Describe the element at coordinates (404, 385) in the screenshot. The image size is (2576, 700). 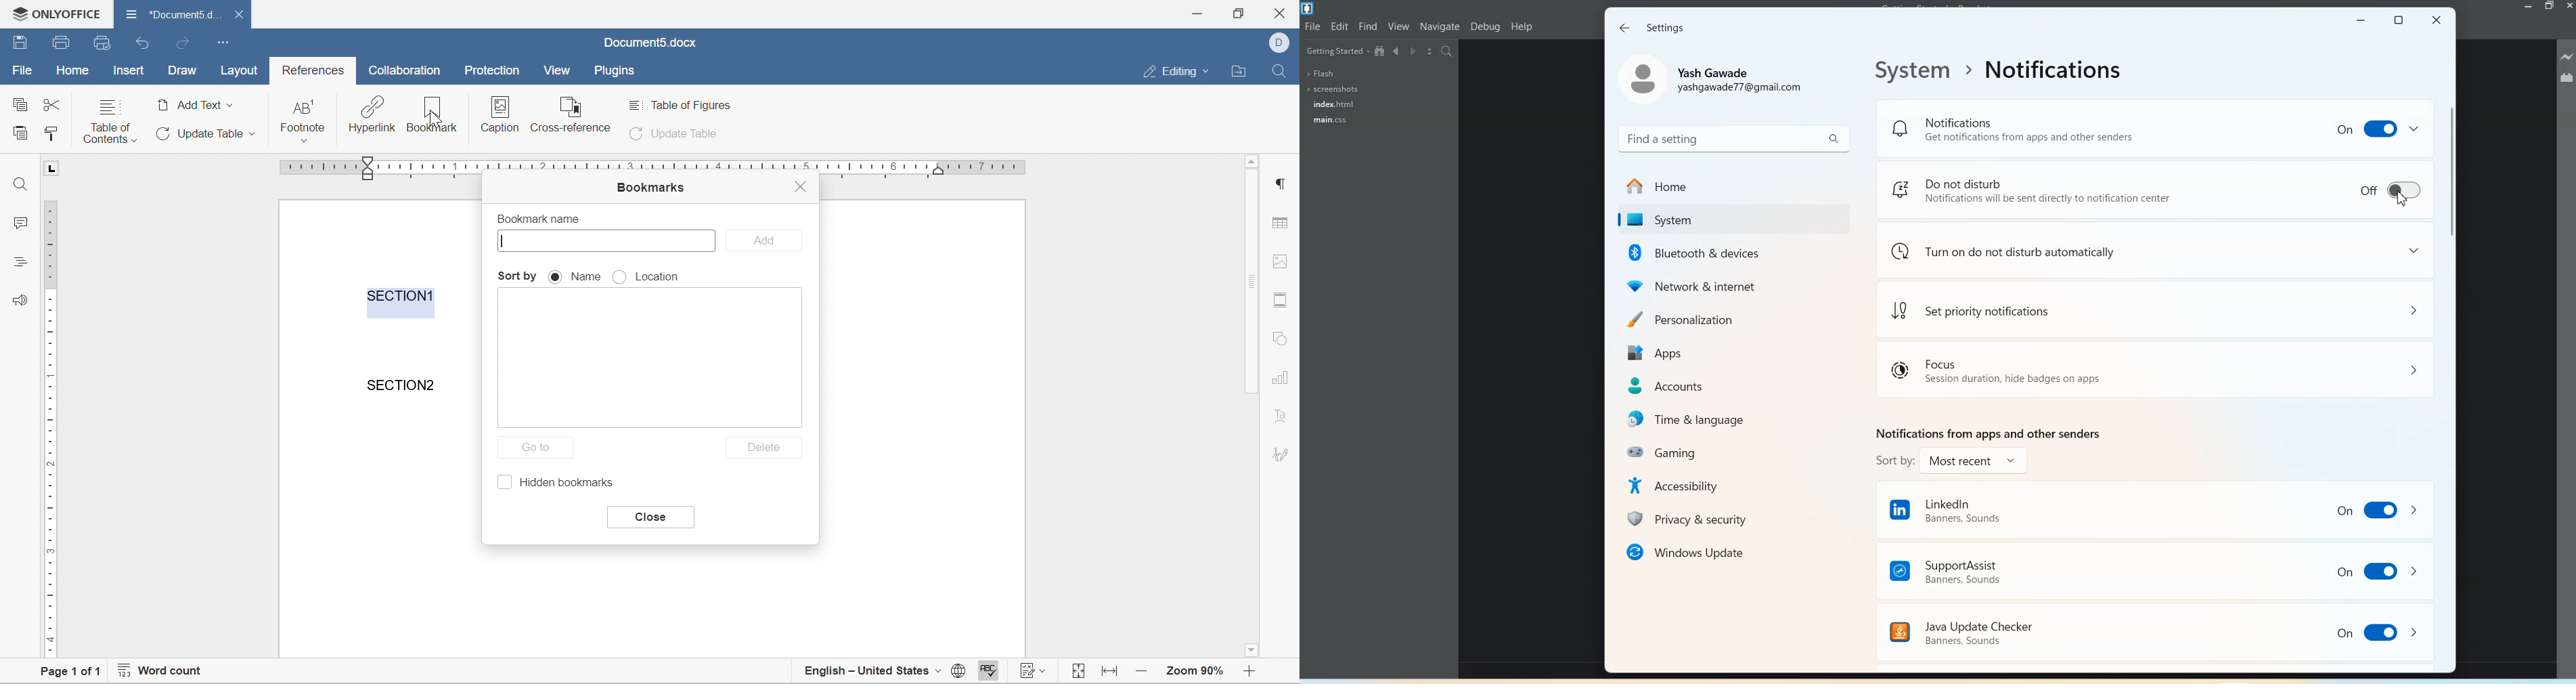
I see `section2` at that location.